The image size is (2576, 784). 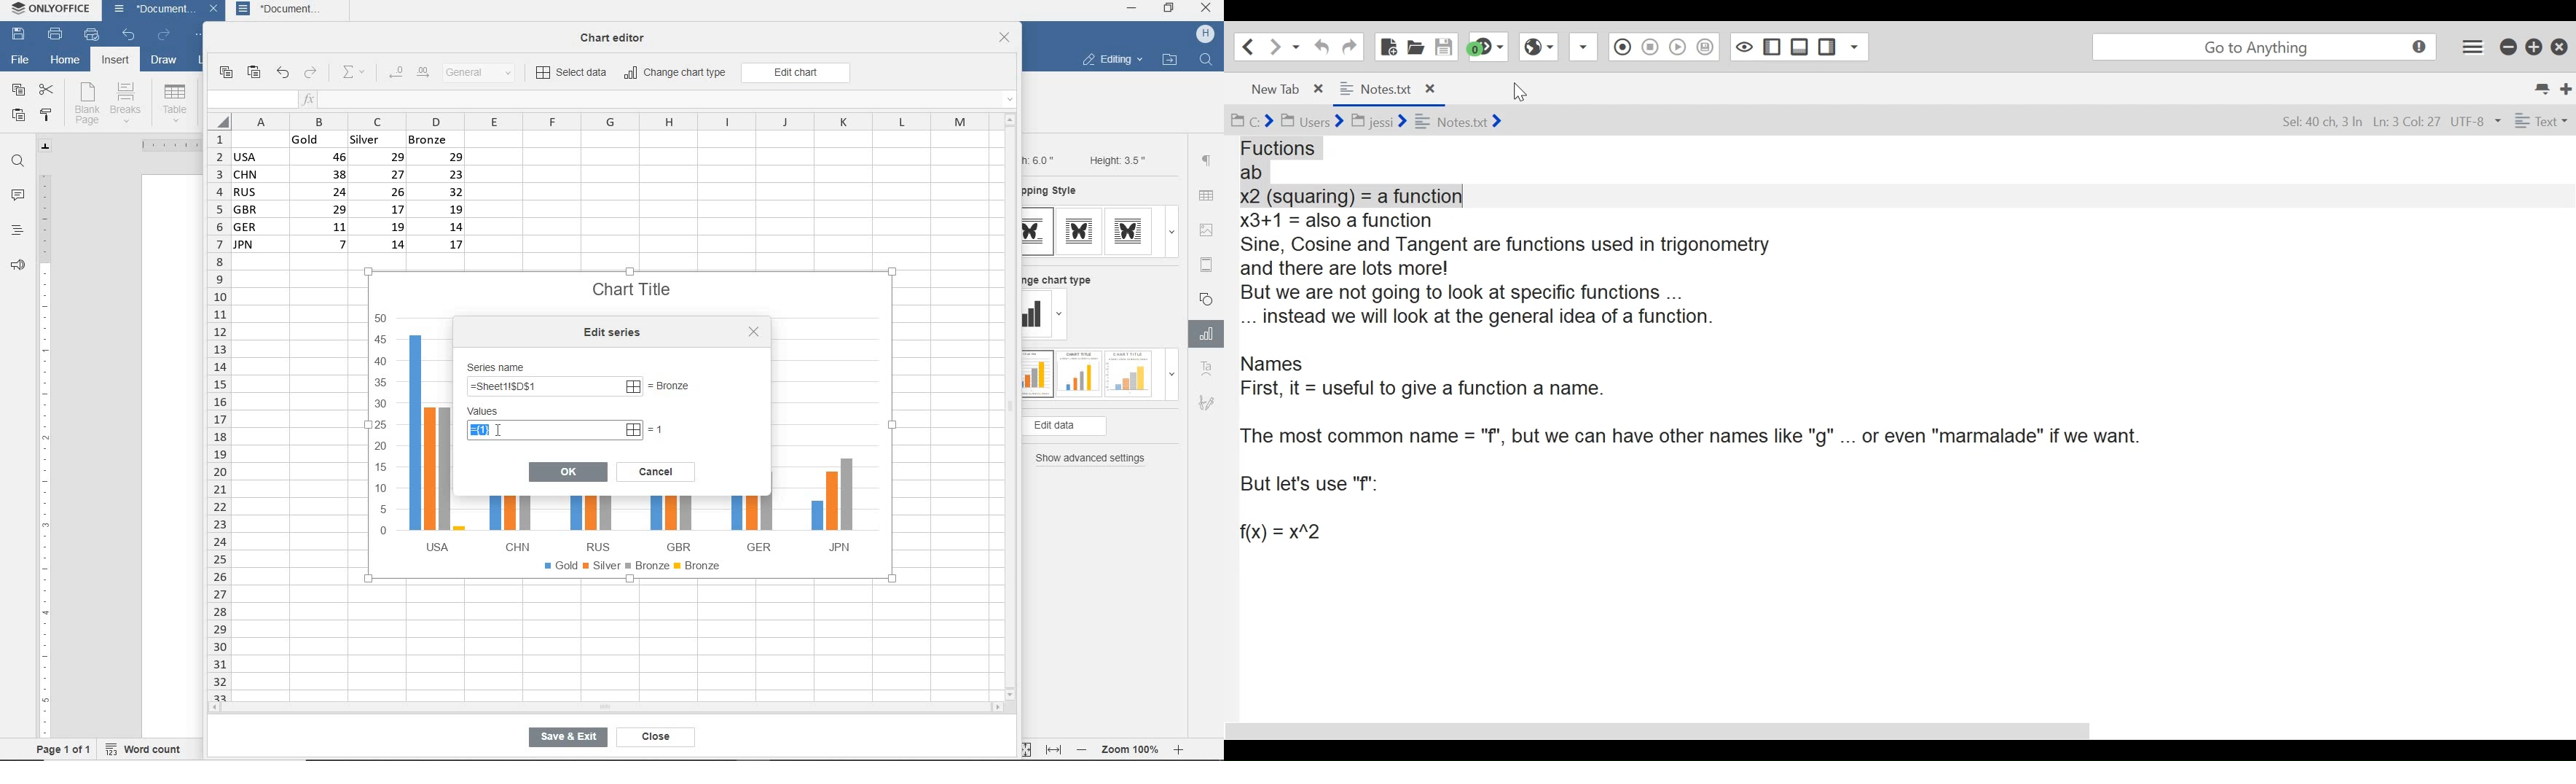 I want to click on type 1 , so click(x=1037, y=375).